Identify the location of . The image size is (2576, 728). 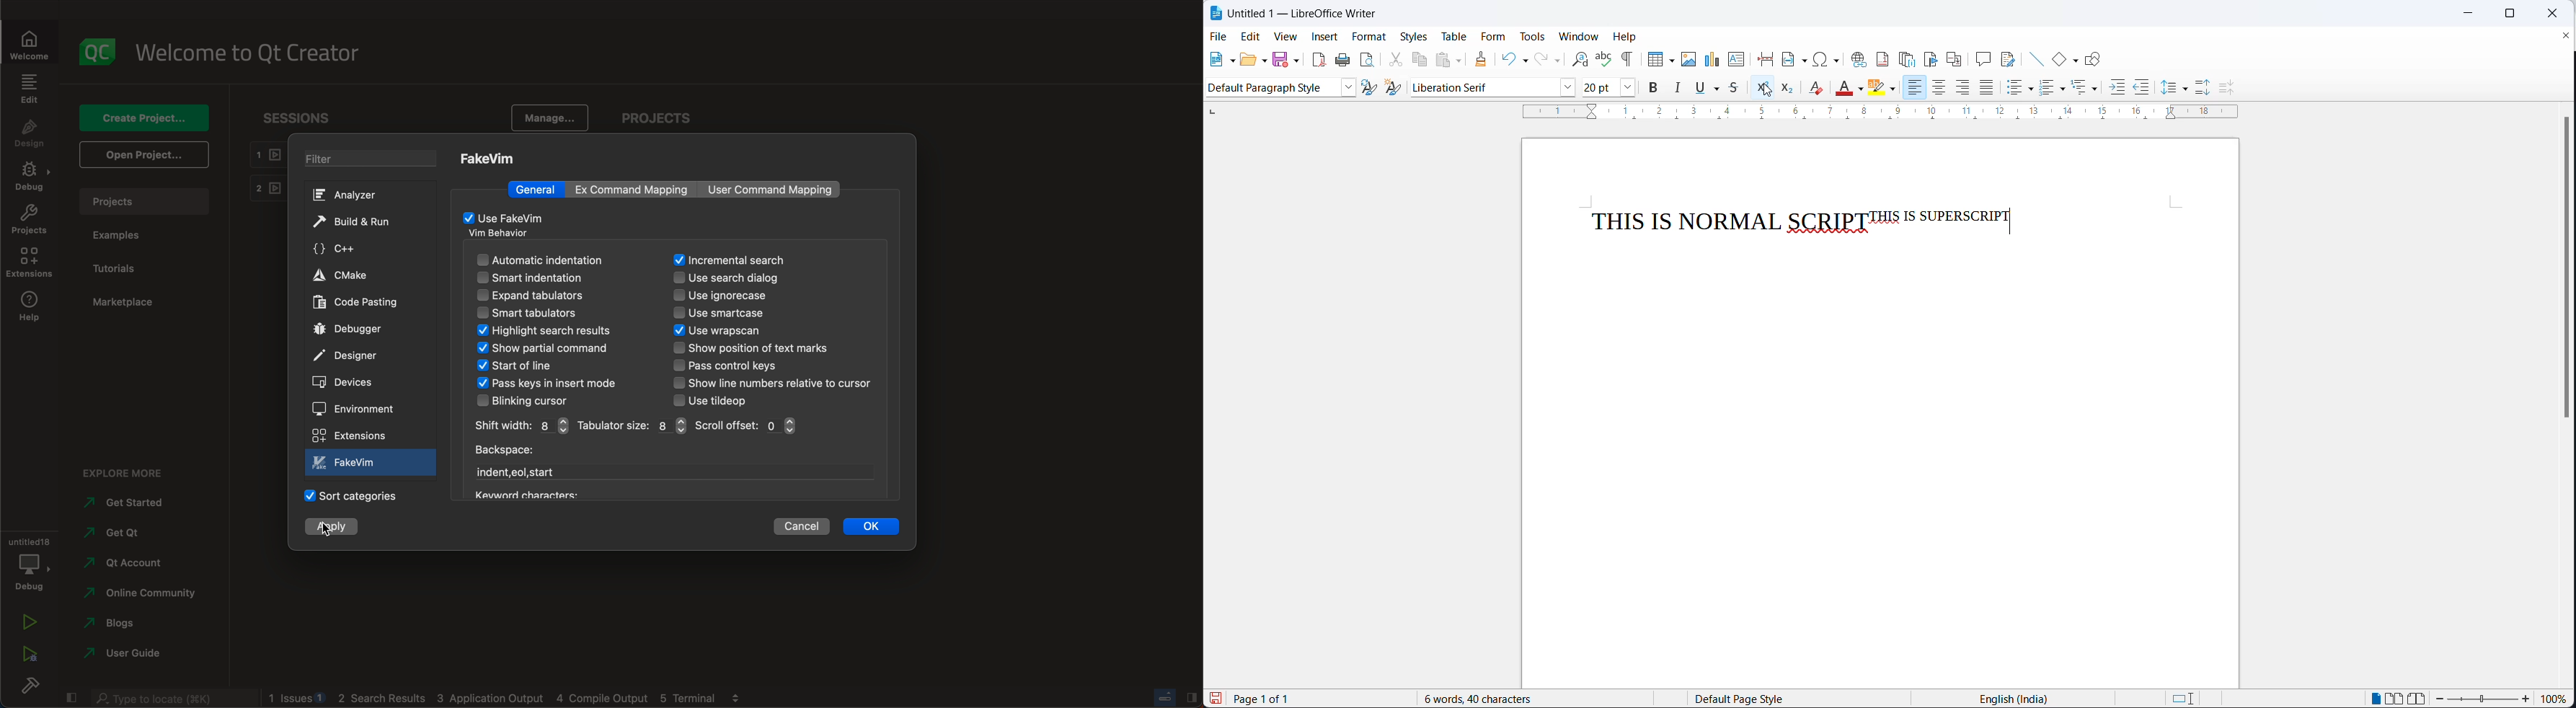
(687, 696).